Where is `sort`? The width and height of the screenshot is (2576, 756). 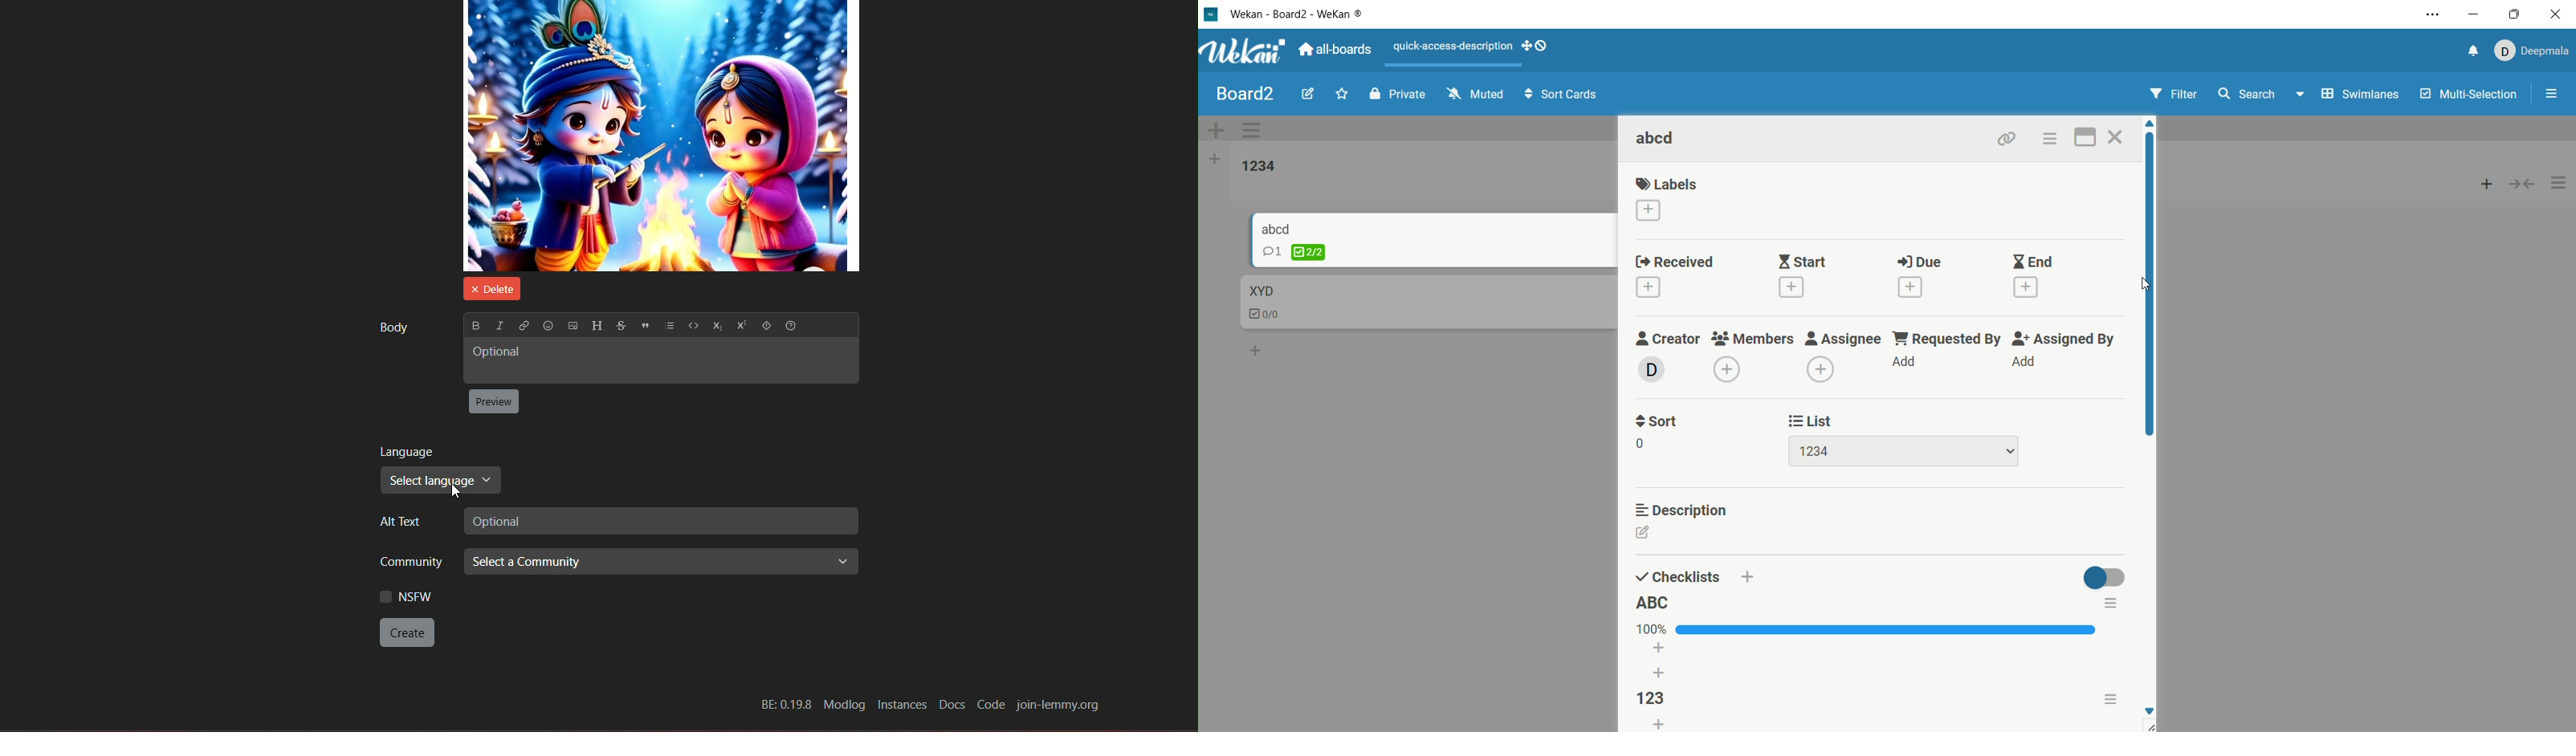
sort is located at coordinates (1656, 420).